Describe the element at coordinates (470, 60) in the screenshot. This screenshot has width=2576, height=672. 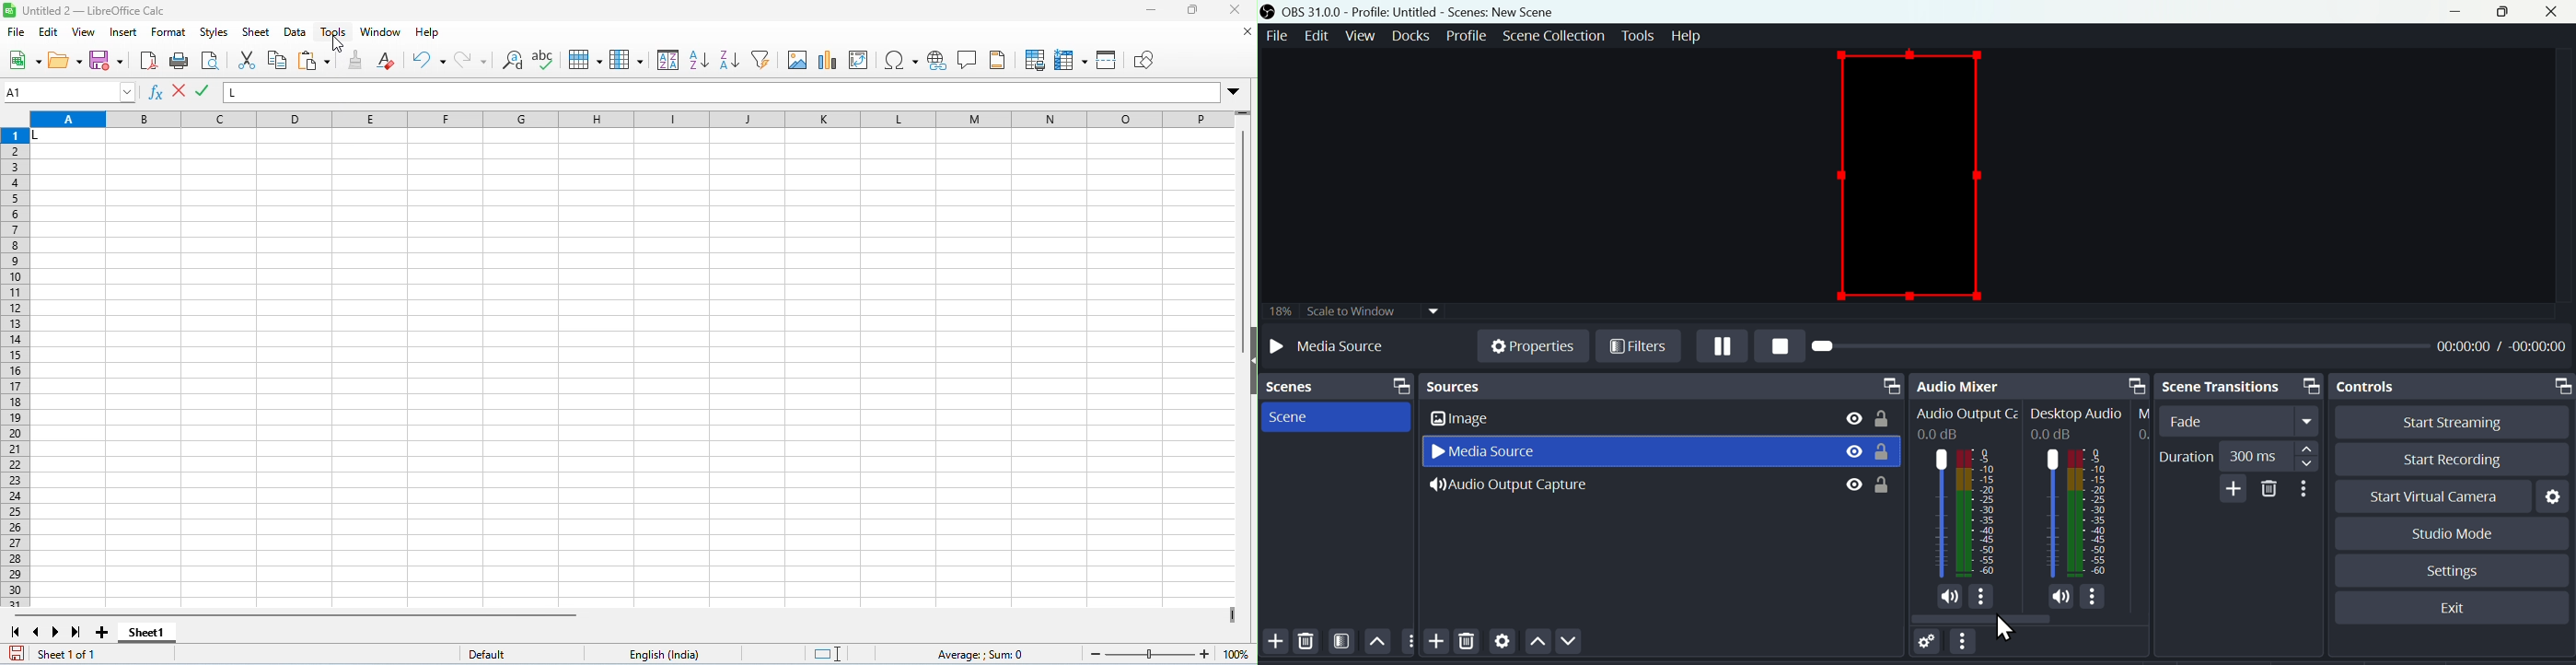
I see `redo` at that location.